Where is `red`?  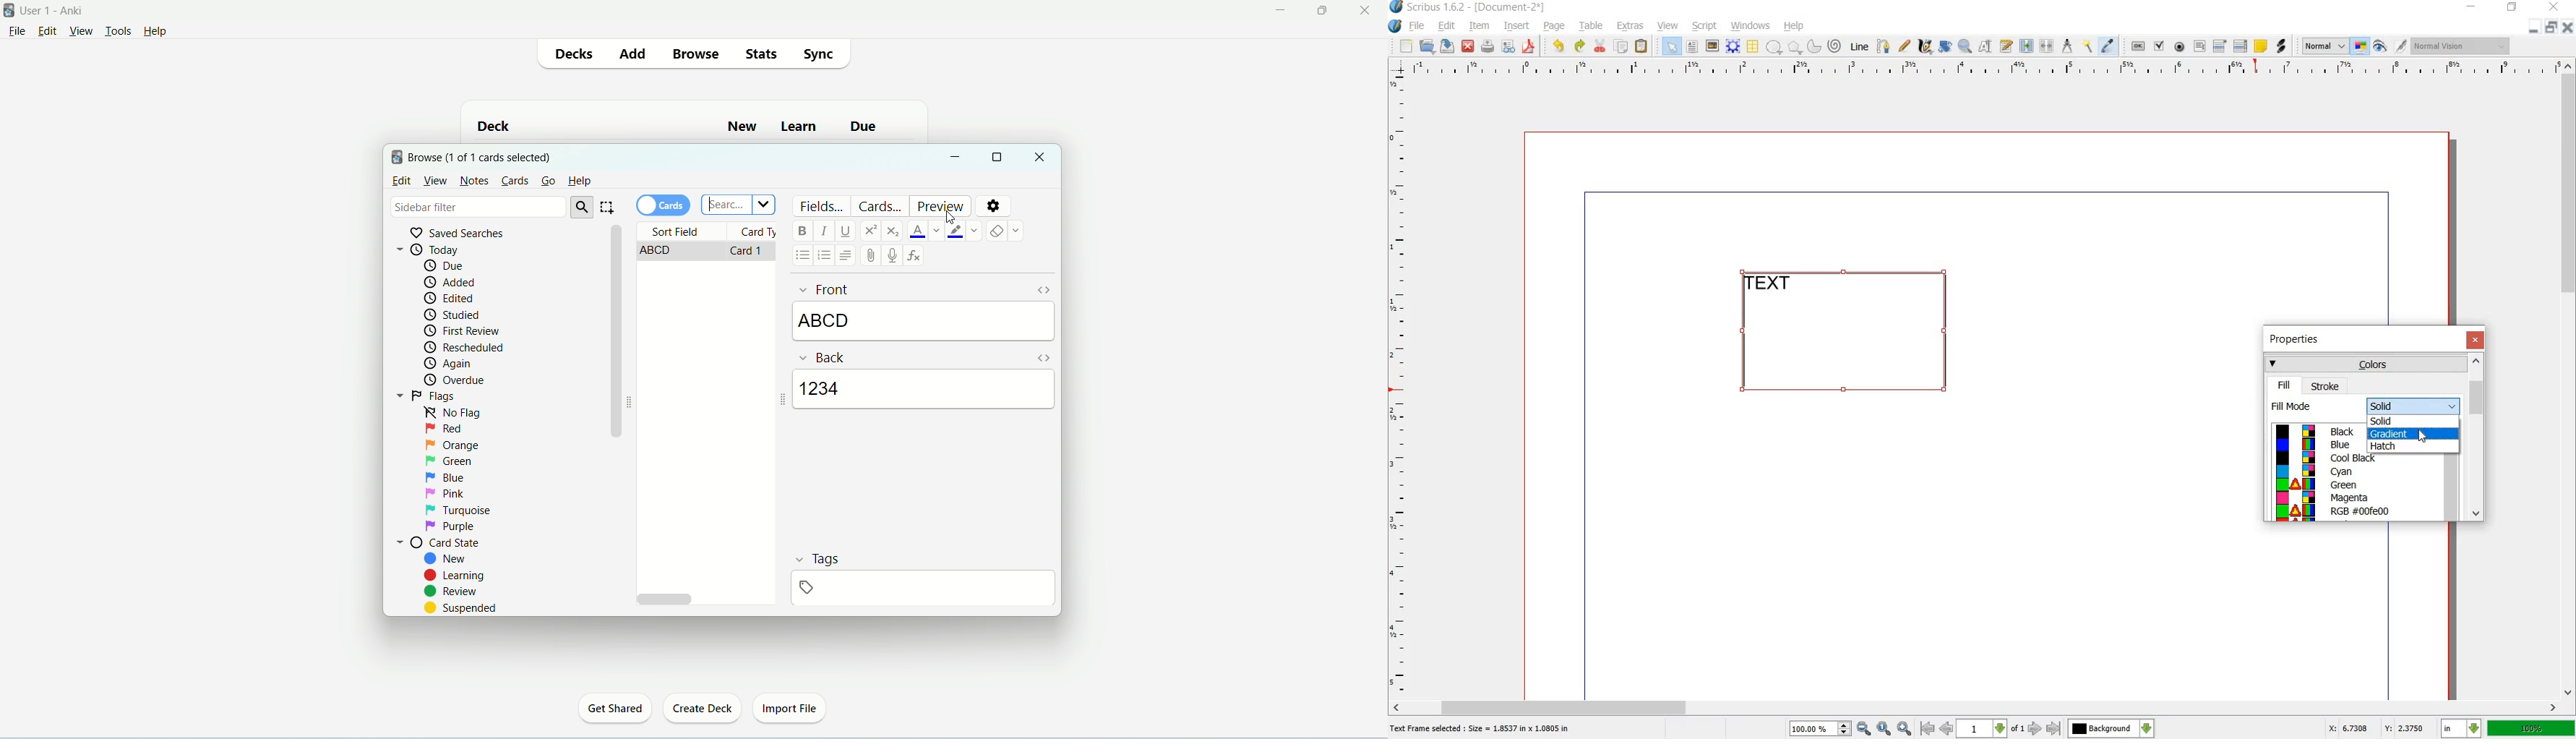 red is located at coordinates (446, 429).